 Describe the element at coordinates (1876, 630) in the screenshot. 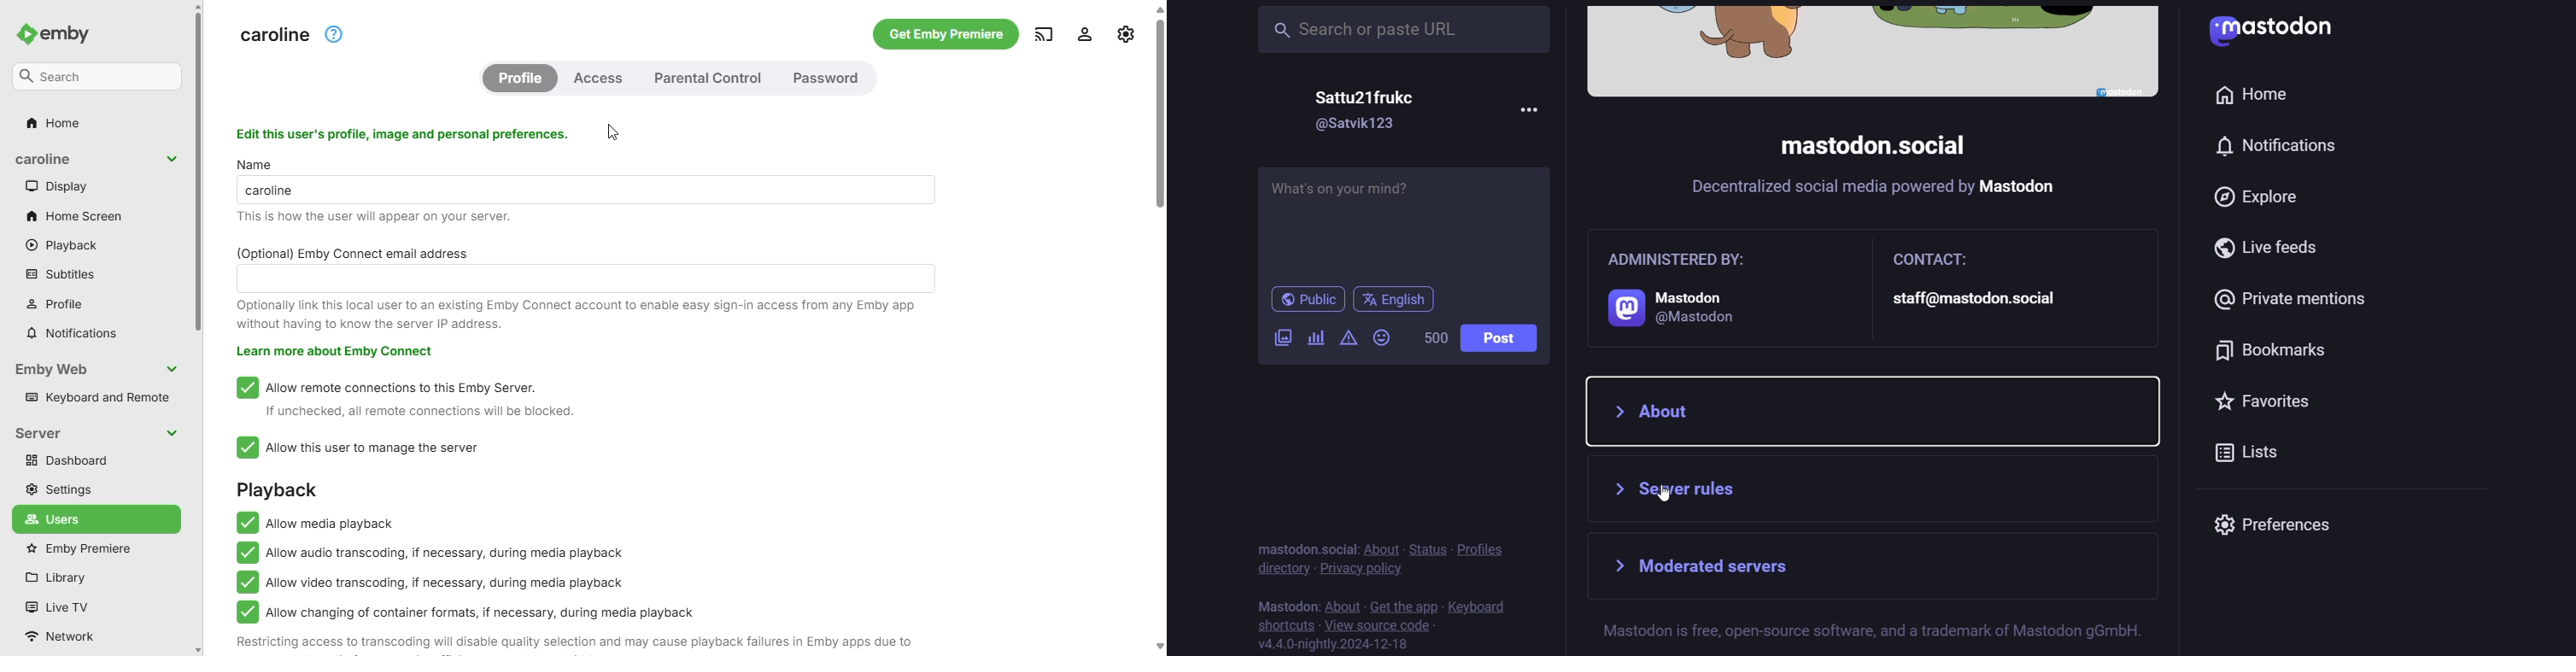

I see `instruction` at that location.